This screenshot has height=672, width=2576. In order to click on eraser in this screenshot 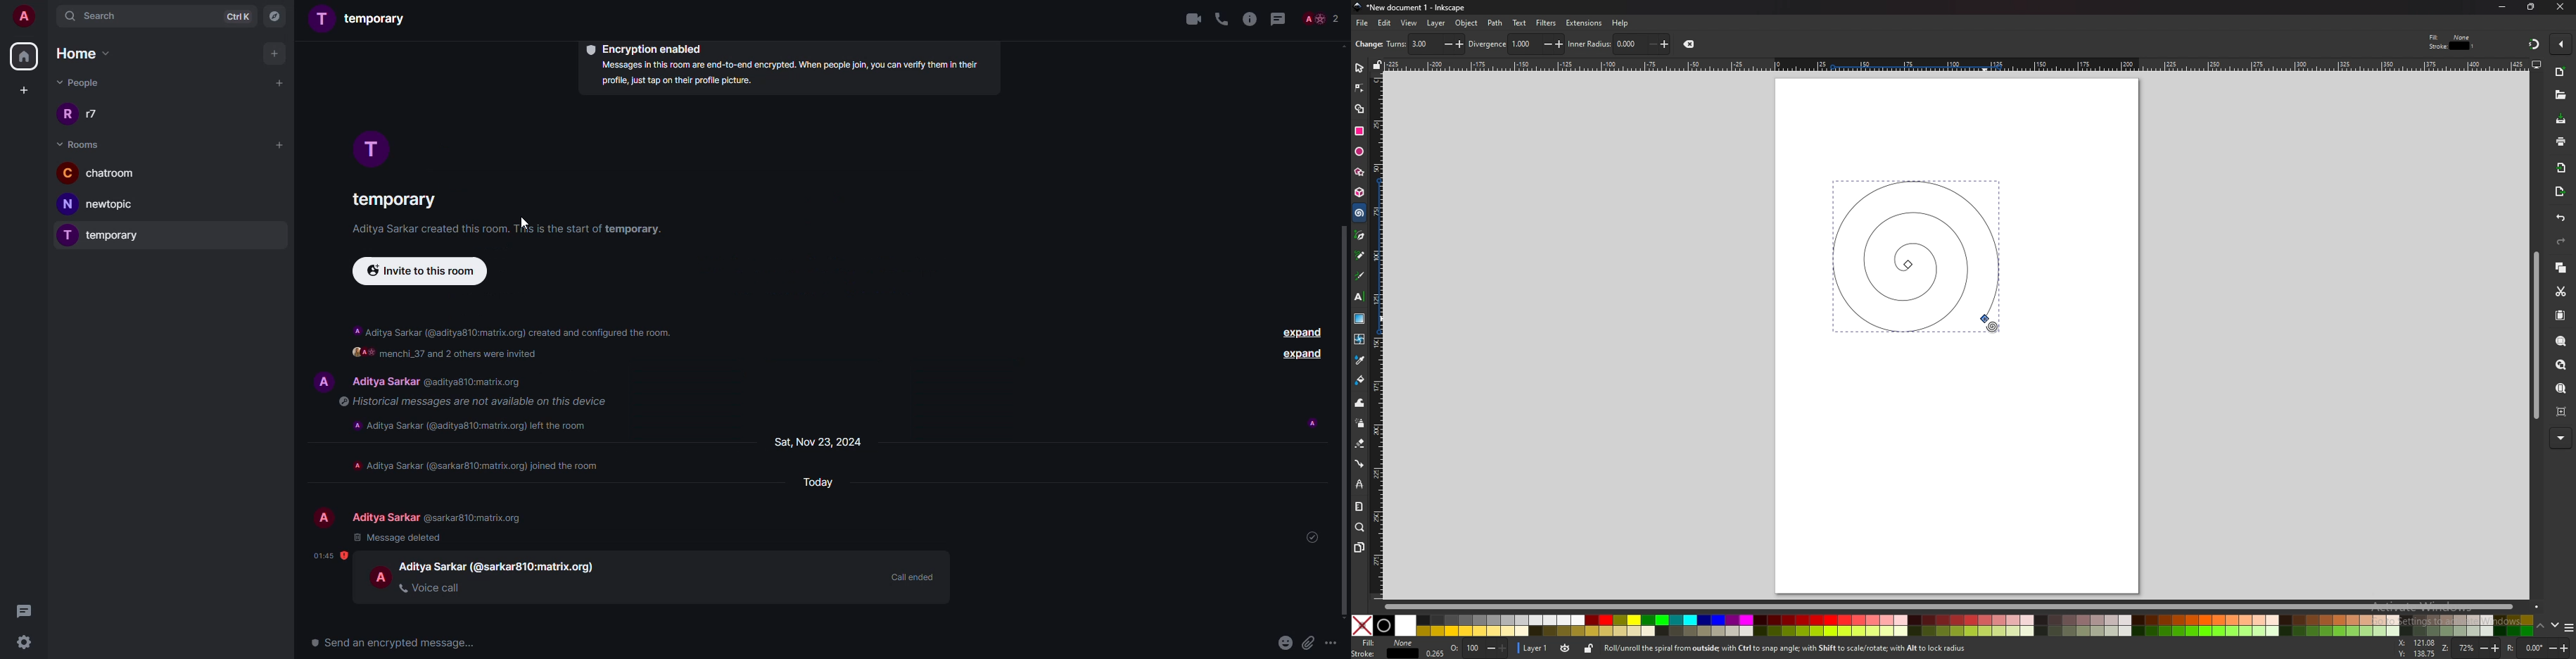, I will do `click(1360, 444)`.